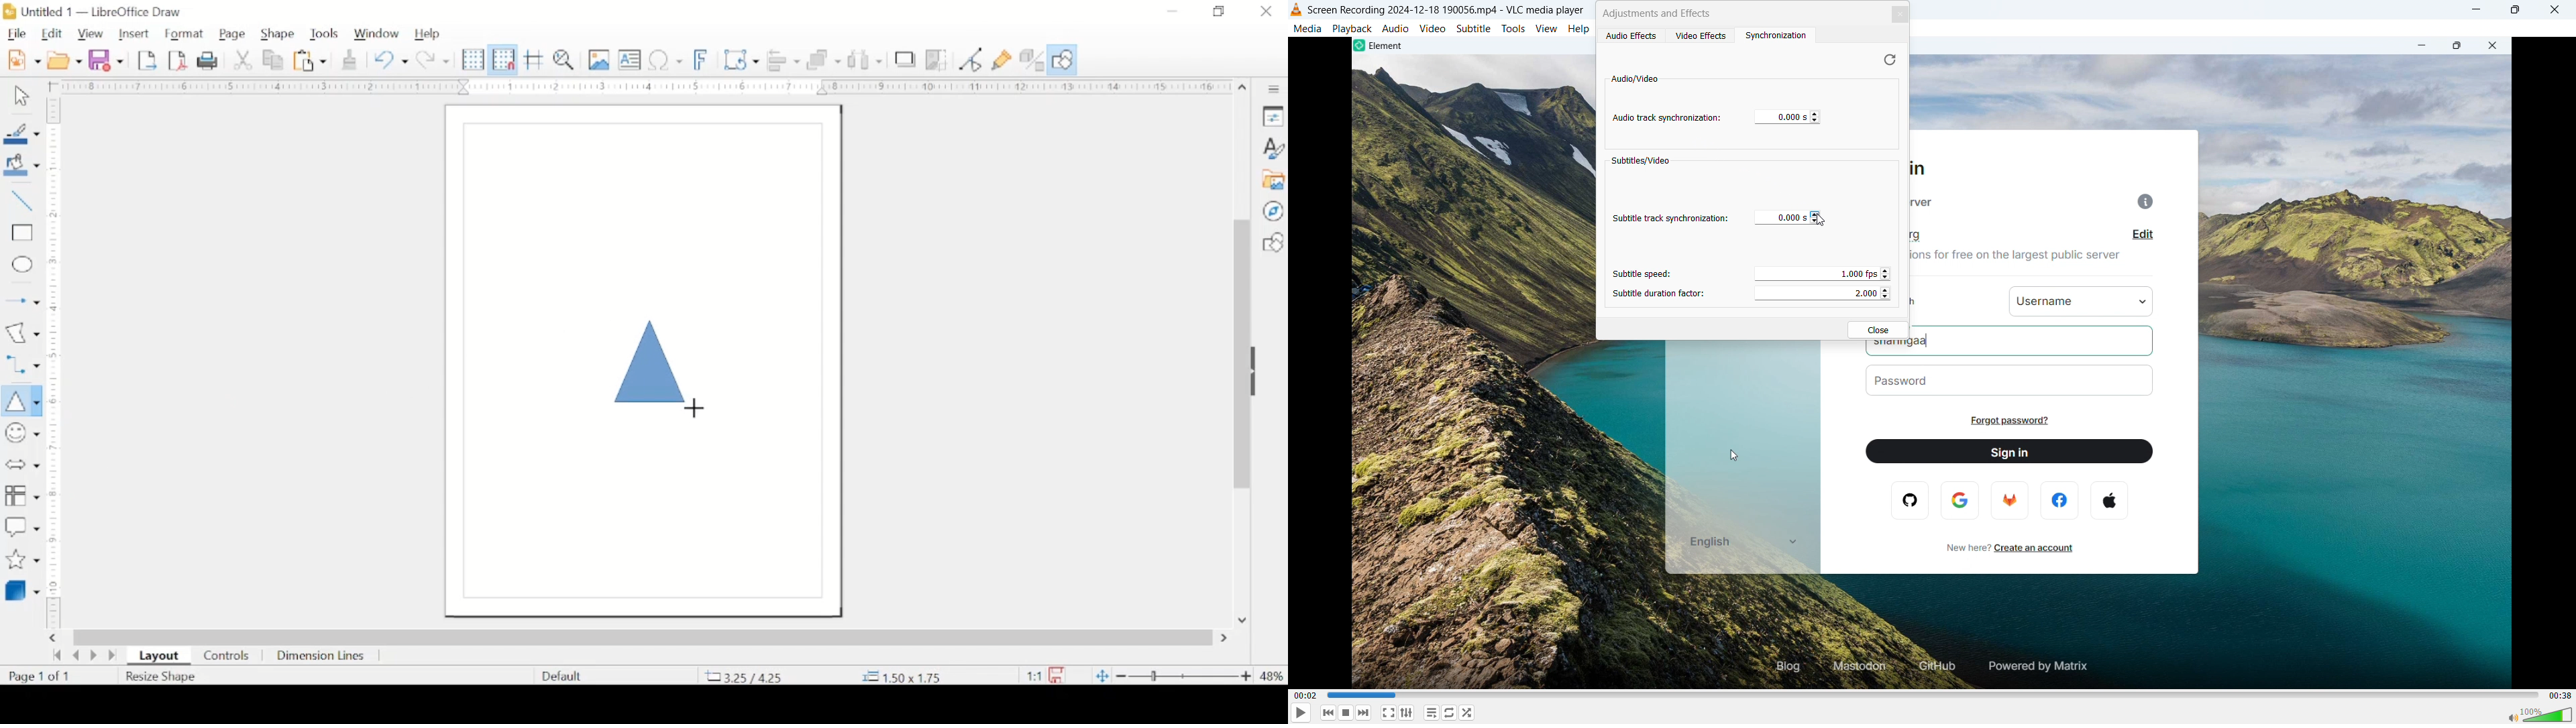 Image resolution: width=2576 pixels, height=728 pixels. Describe the element at coordinates (1275, 90) in the screenshot. I see `sidebar settings` at that location.